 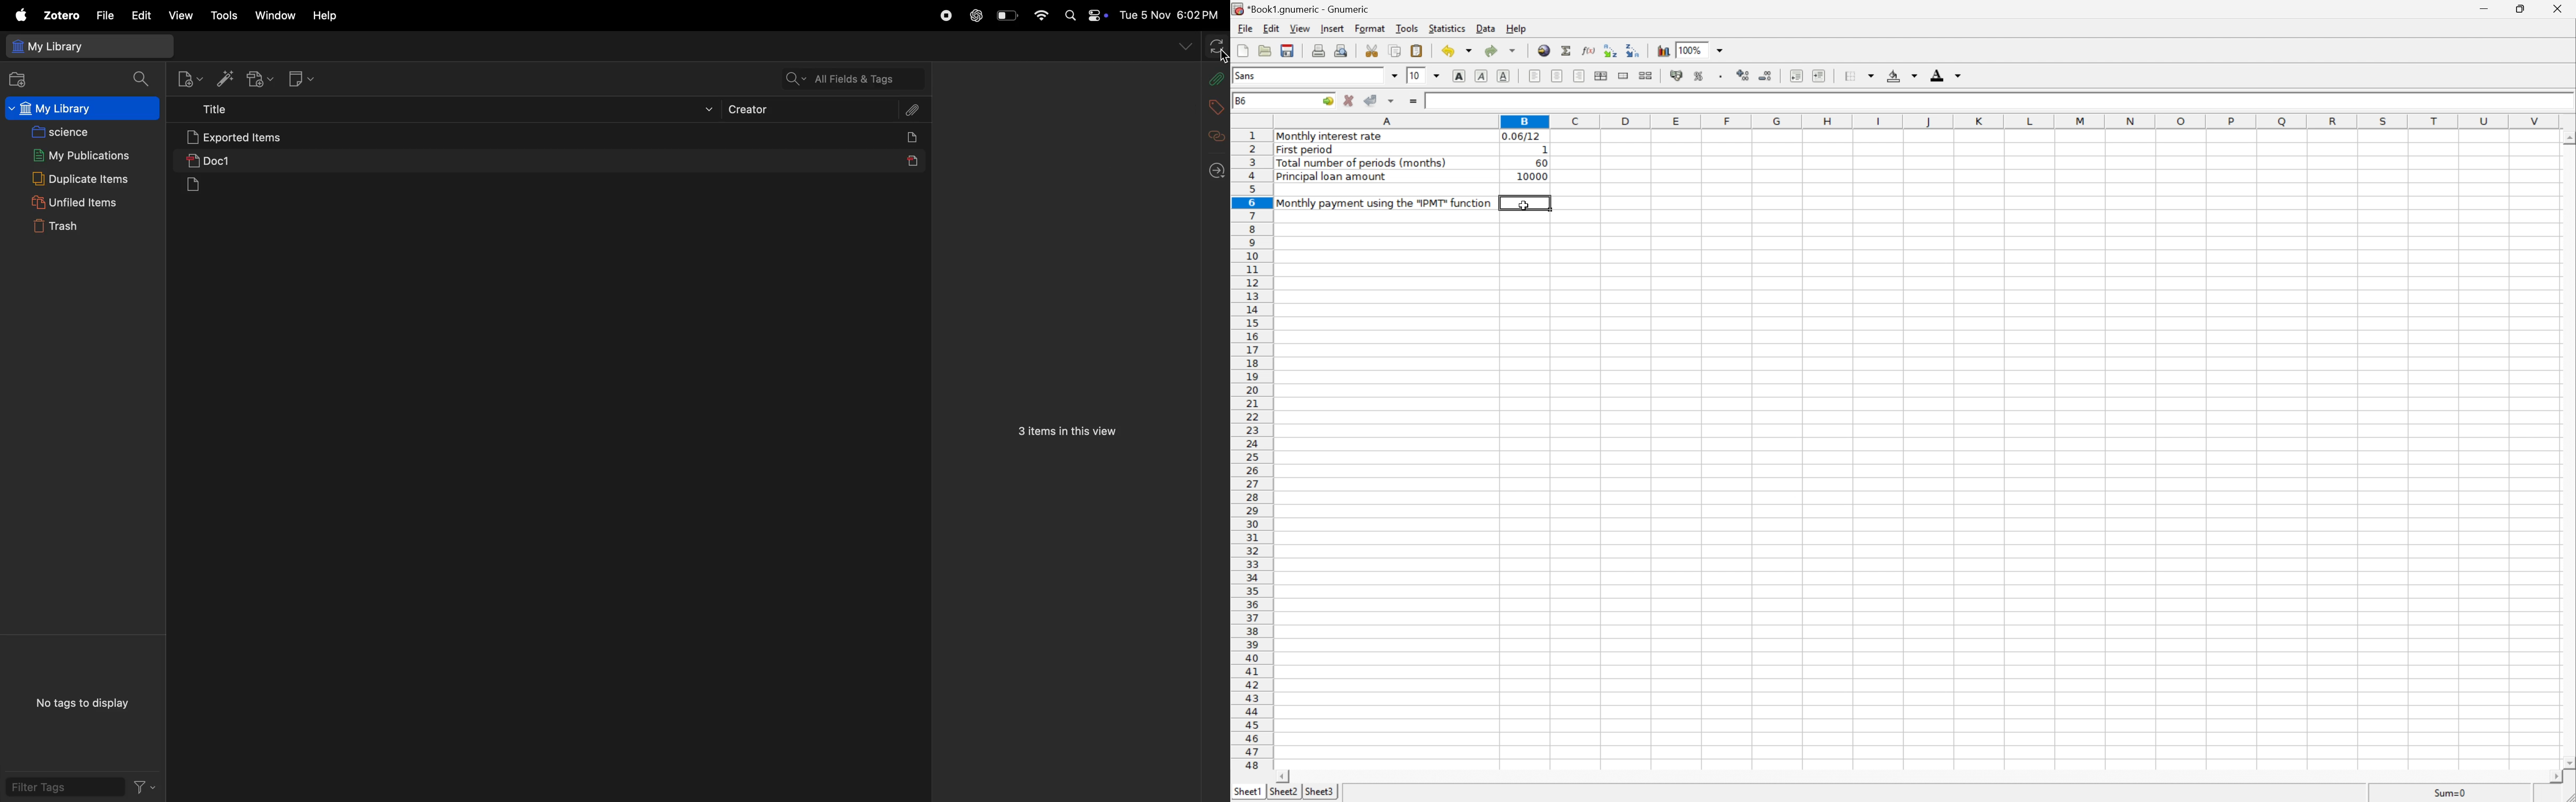 What do you see at coordinates (1484, 75) in the screenshot?
I see `Italic` at bounding box center [1484, 75].